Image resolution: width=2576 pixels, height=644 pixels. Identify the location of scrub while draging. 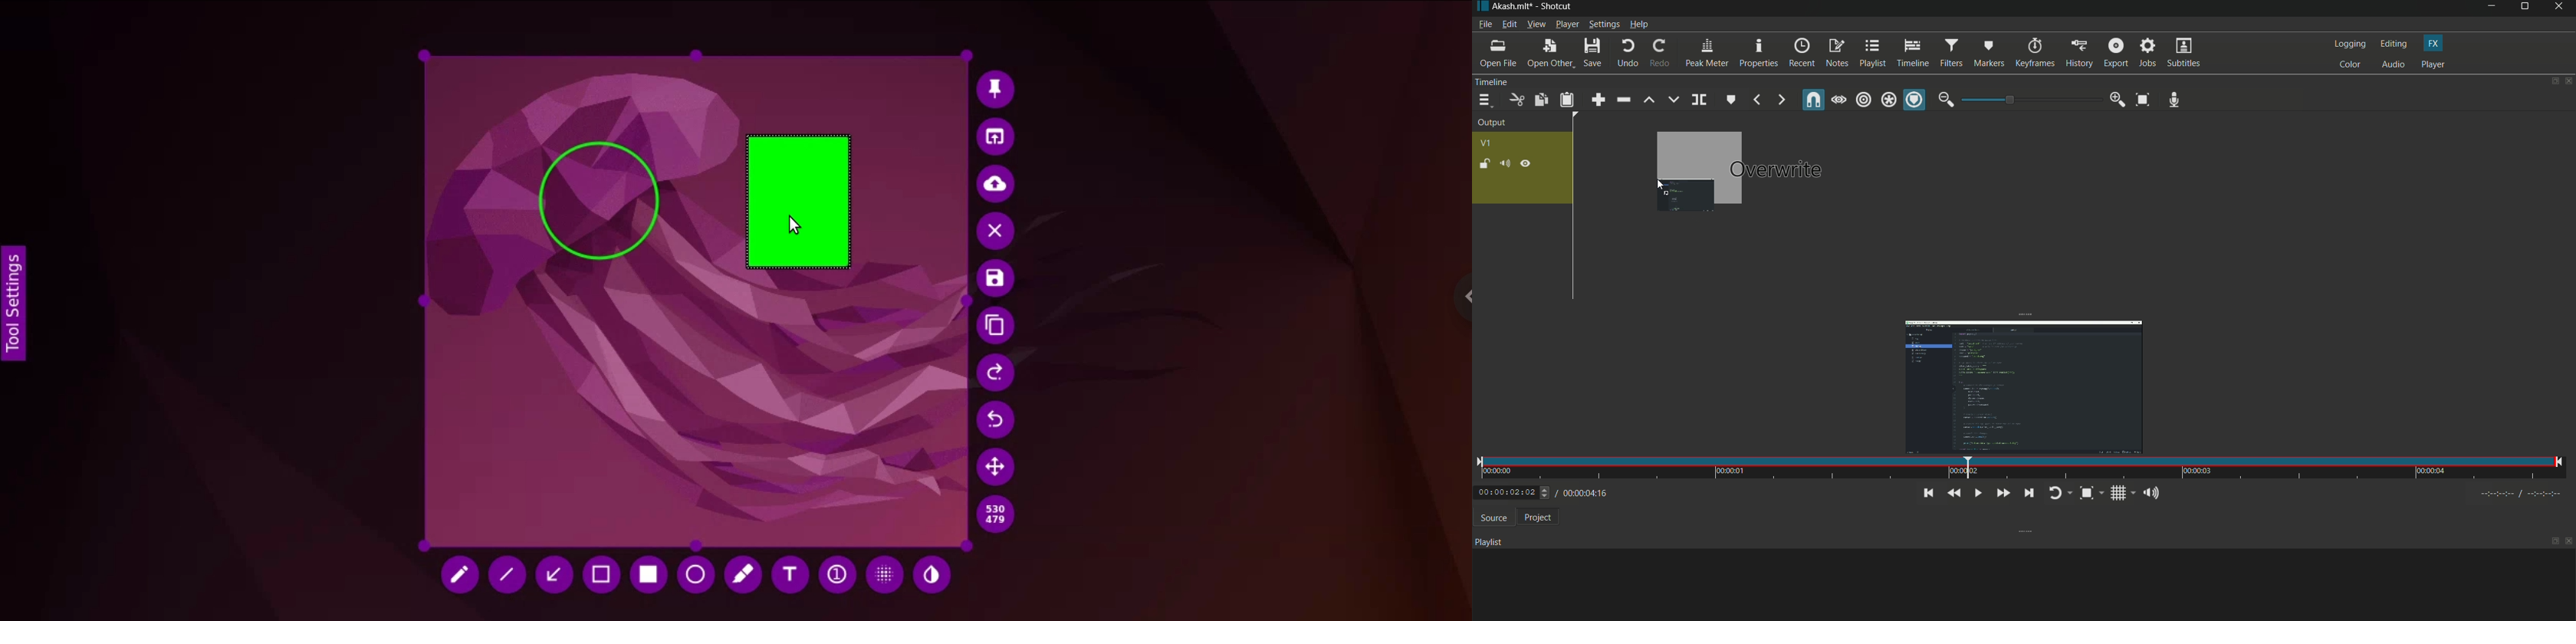
(1839, 99).